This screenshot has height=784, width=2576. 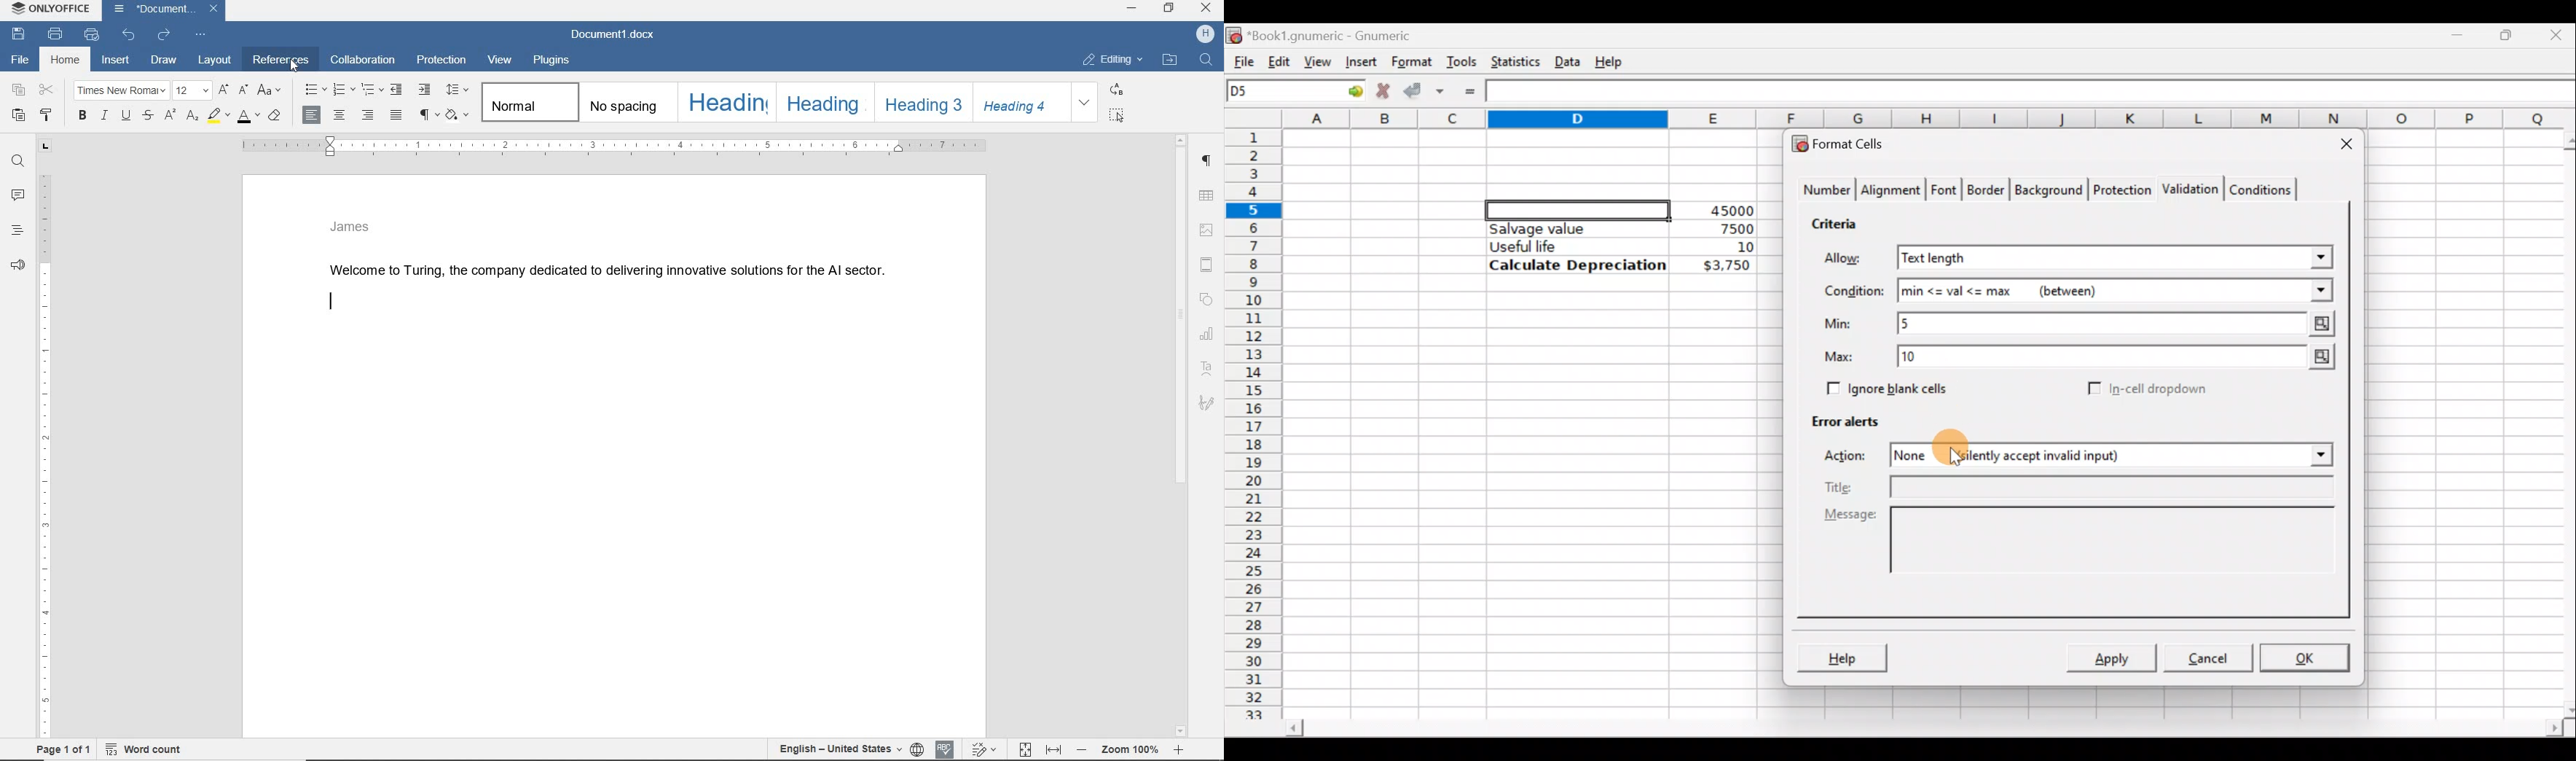 I want to click on Max, so click(x=1844, y=357).